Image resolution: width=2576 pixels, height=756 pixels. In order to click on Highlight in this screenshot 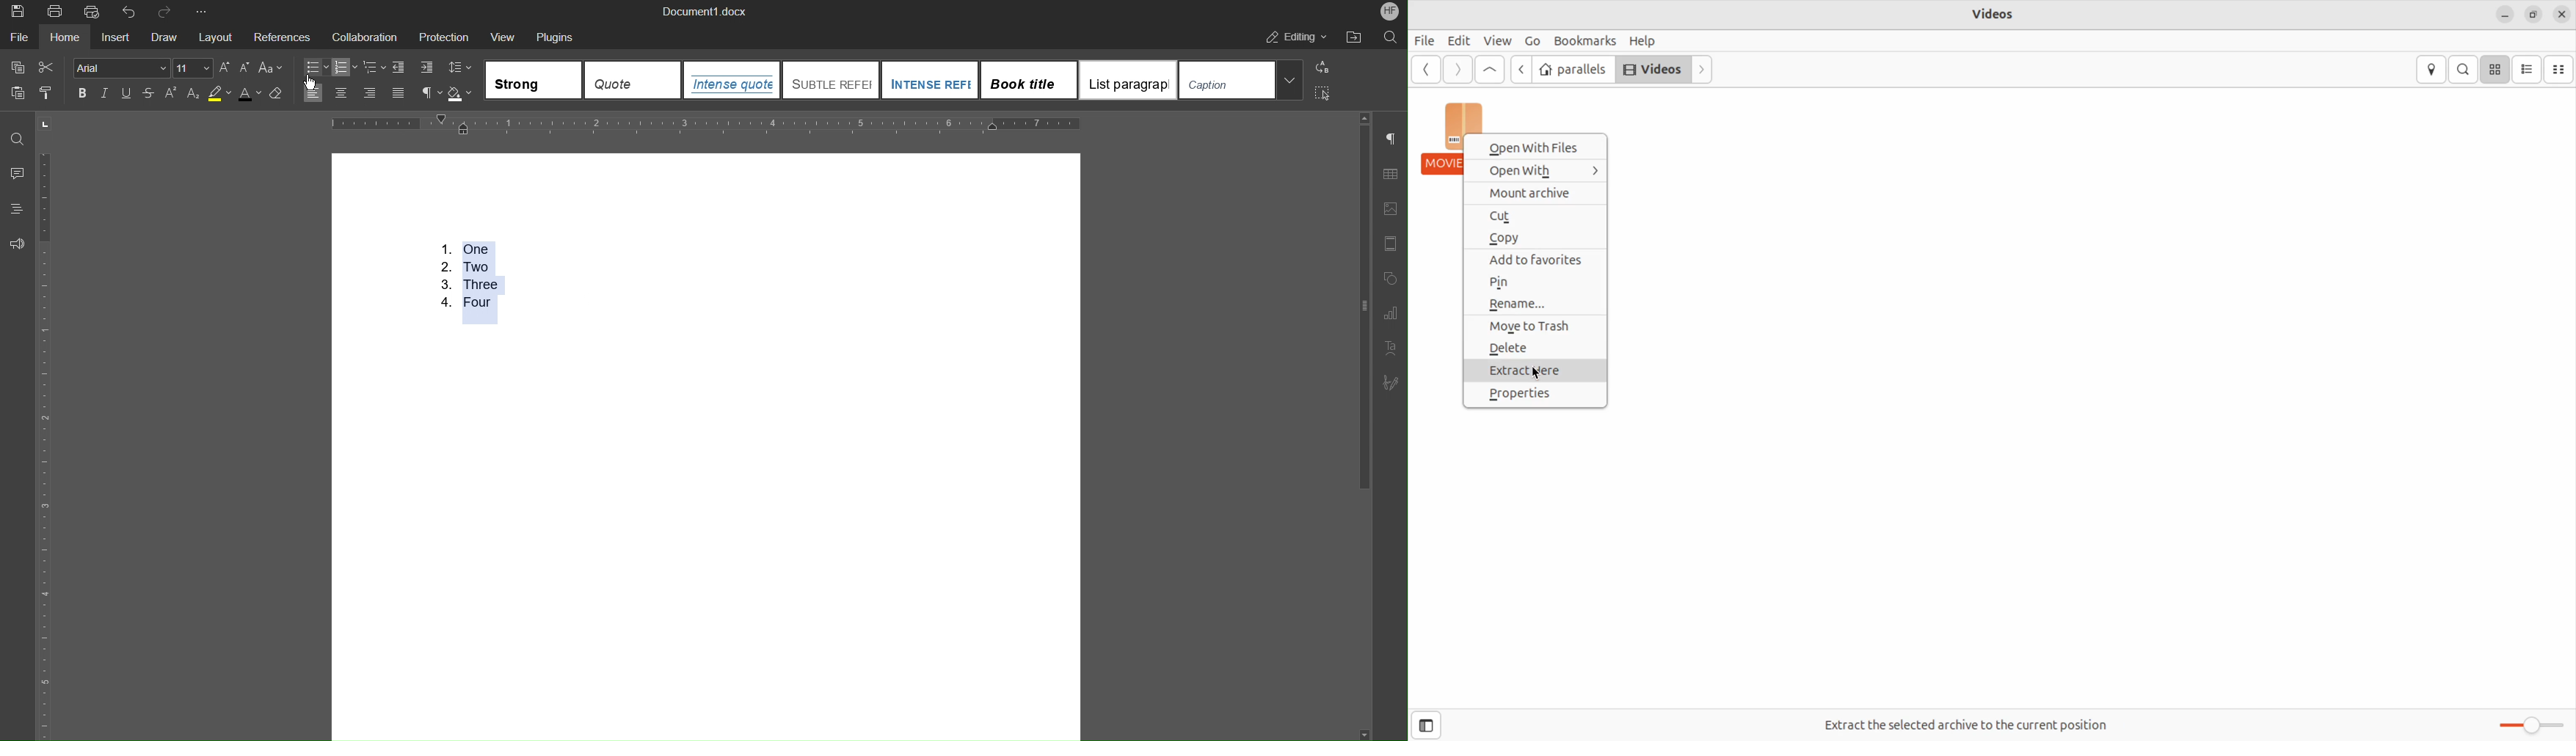, I will do `click(218, 95)`.